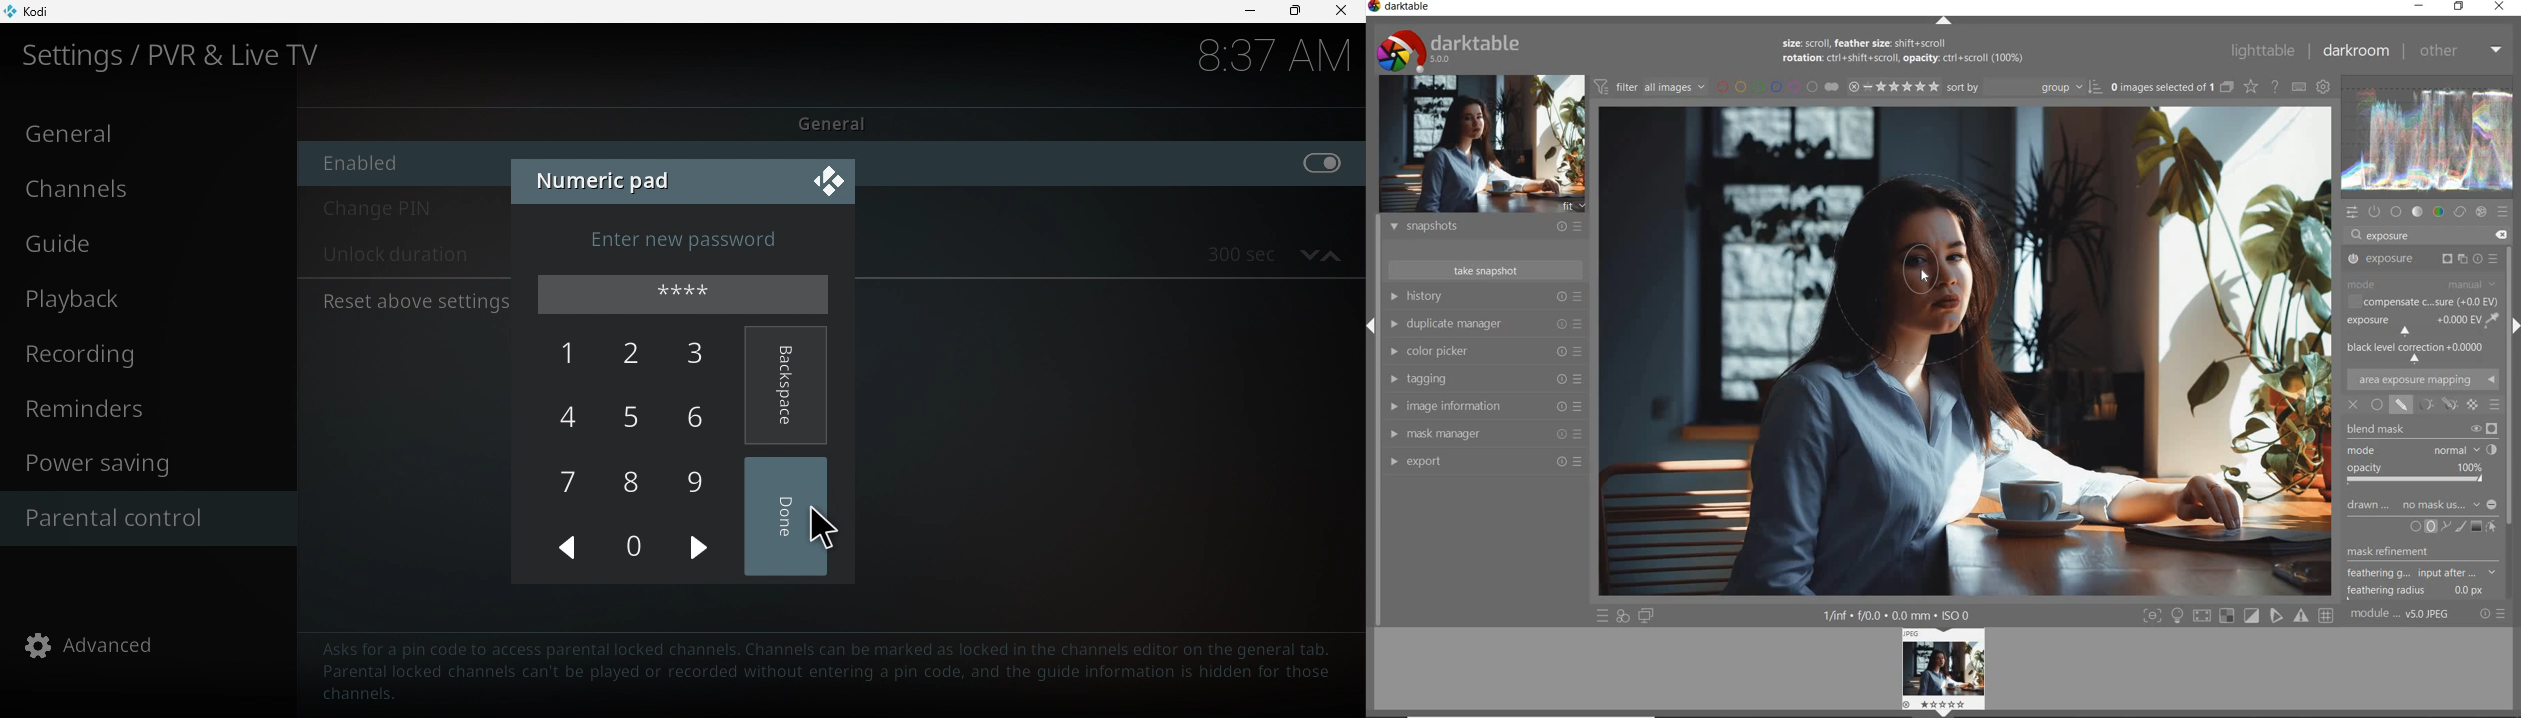 The width and height of the screenshot is (2548, 728). What do you see at coordinates (689, 297) in the screenshot?
I see `Enter password` at bounding box center [689, 297].